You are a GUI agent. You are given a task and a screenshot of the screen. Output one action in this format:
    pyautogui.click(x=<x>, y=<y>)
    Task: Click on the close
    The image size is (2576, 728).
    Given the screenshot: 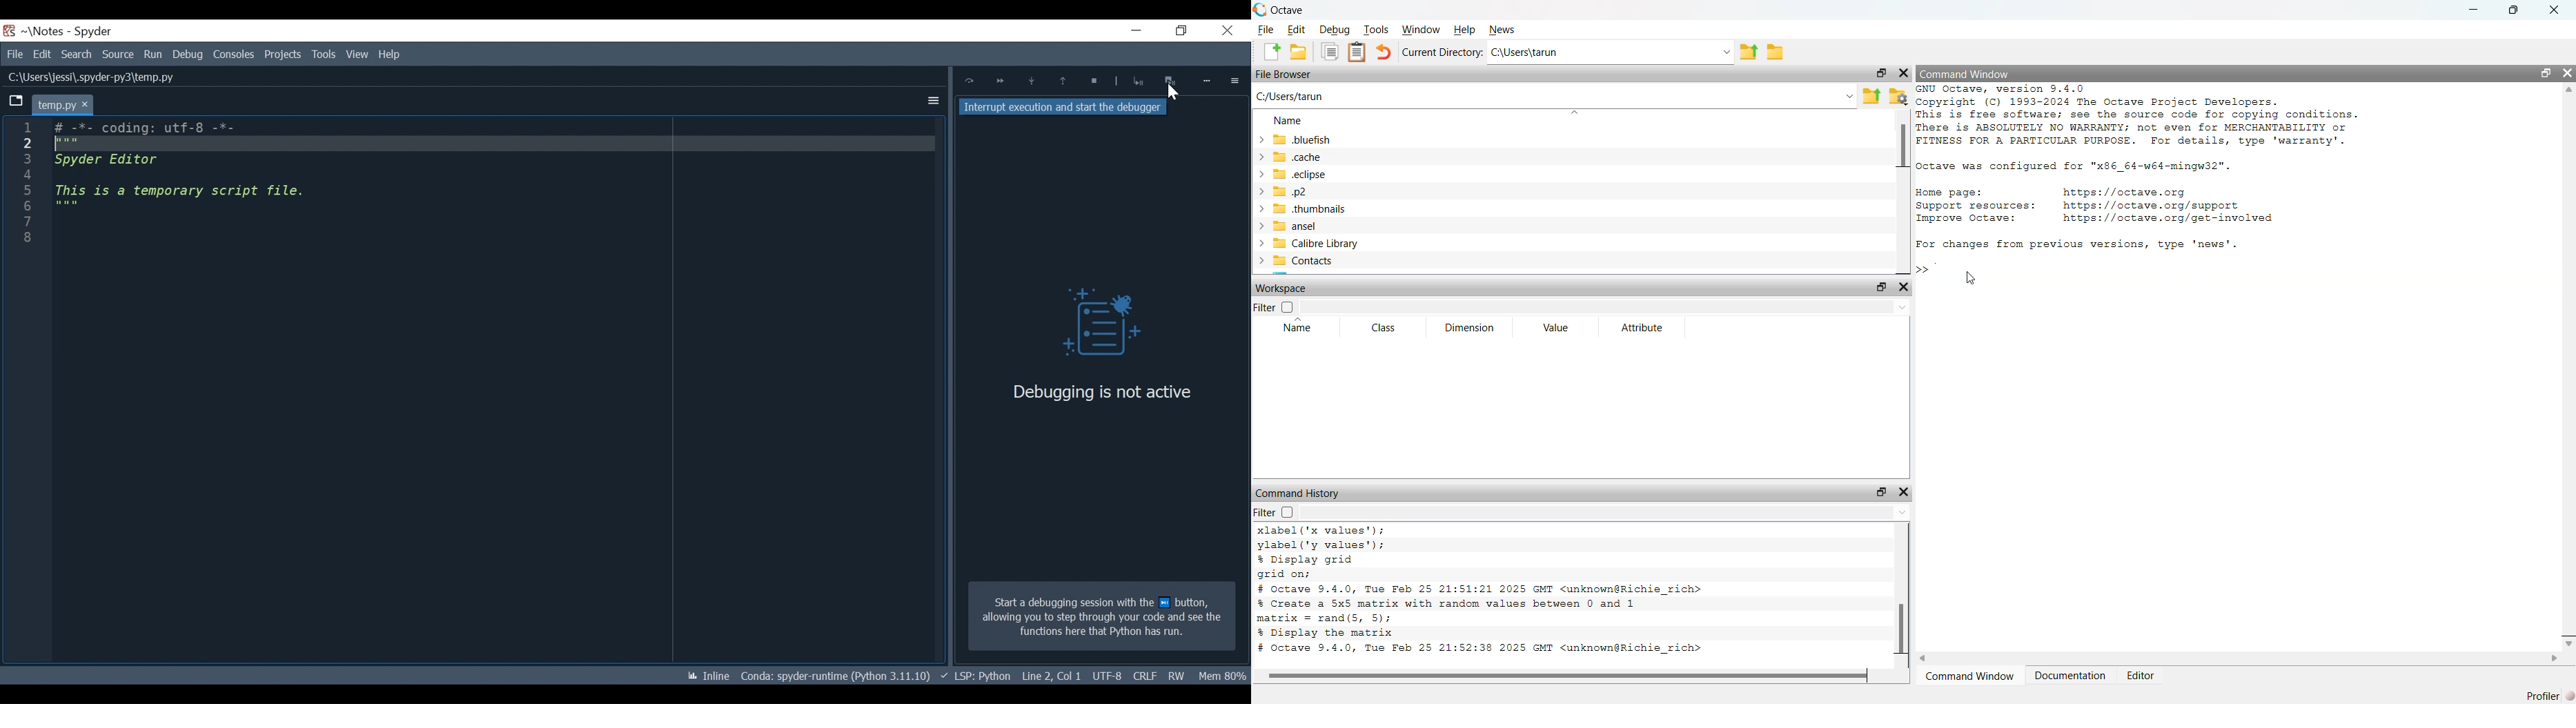 What is the action you would take?
    pyautogui.click(x=2558, y=10)
    